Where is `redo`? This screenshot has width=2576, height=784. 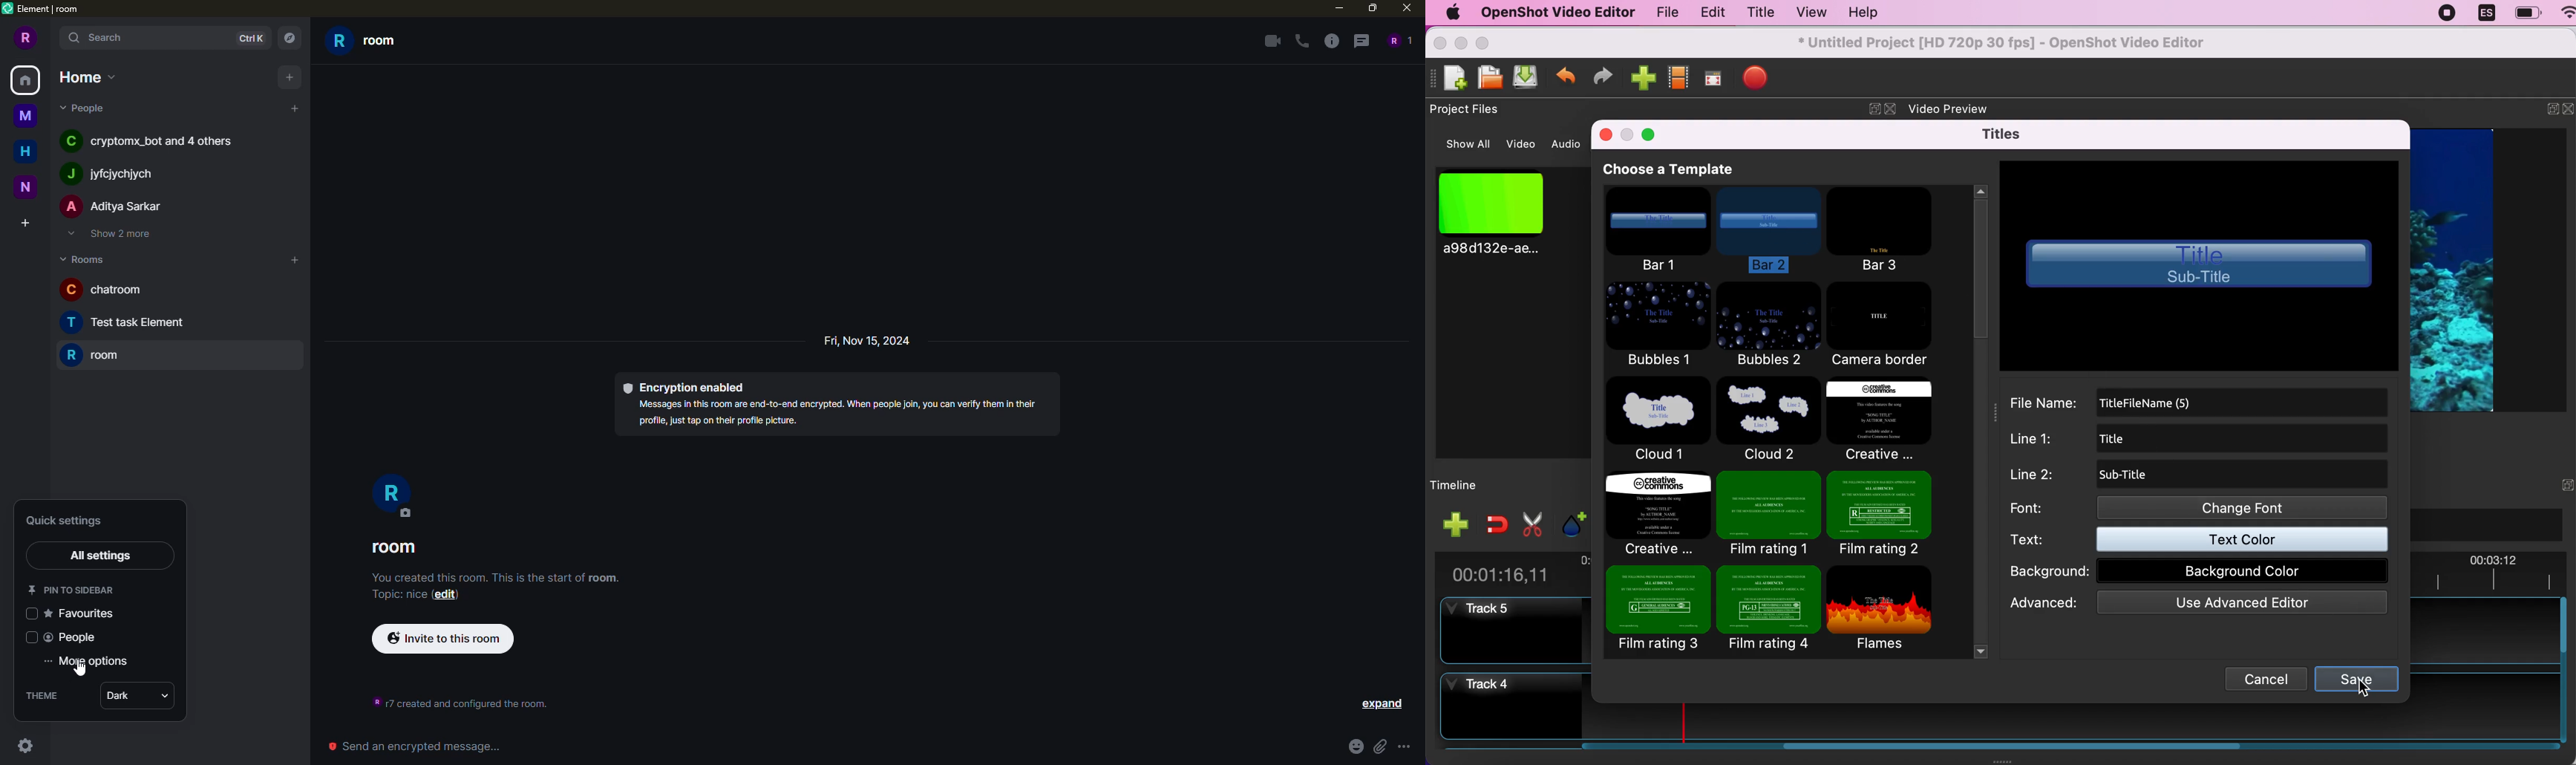
redo is located at coordinates (1608, 76).